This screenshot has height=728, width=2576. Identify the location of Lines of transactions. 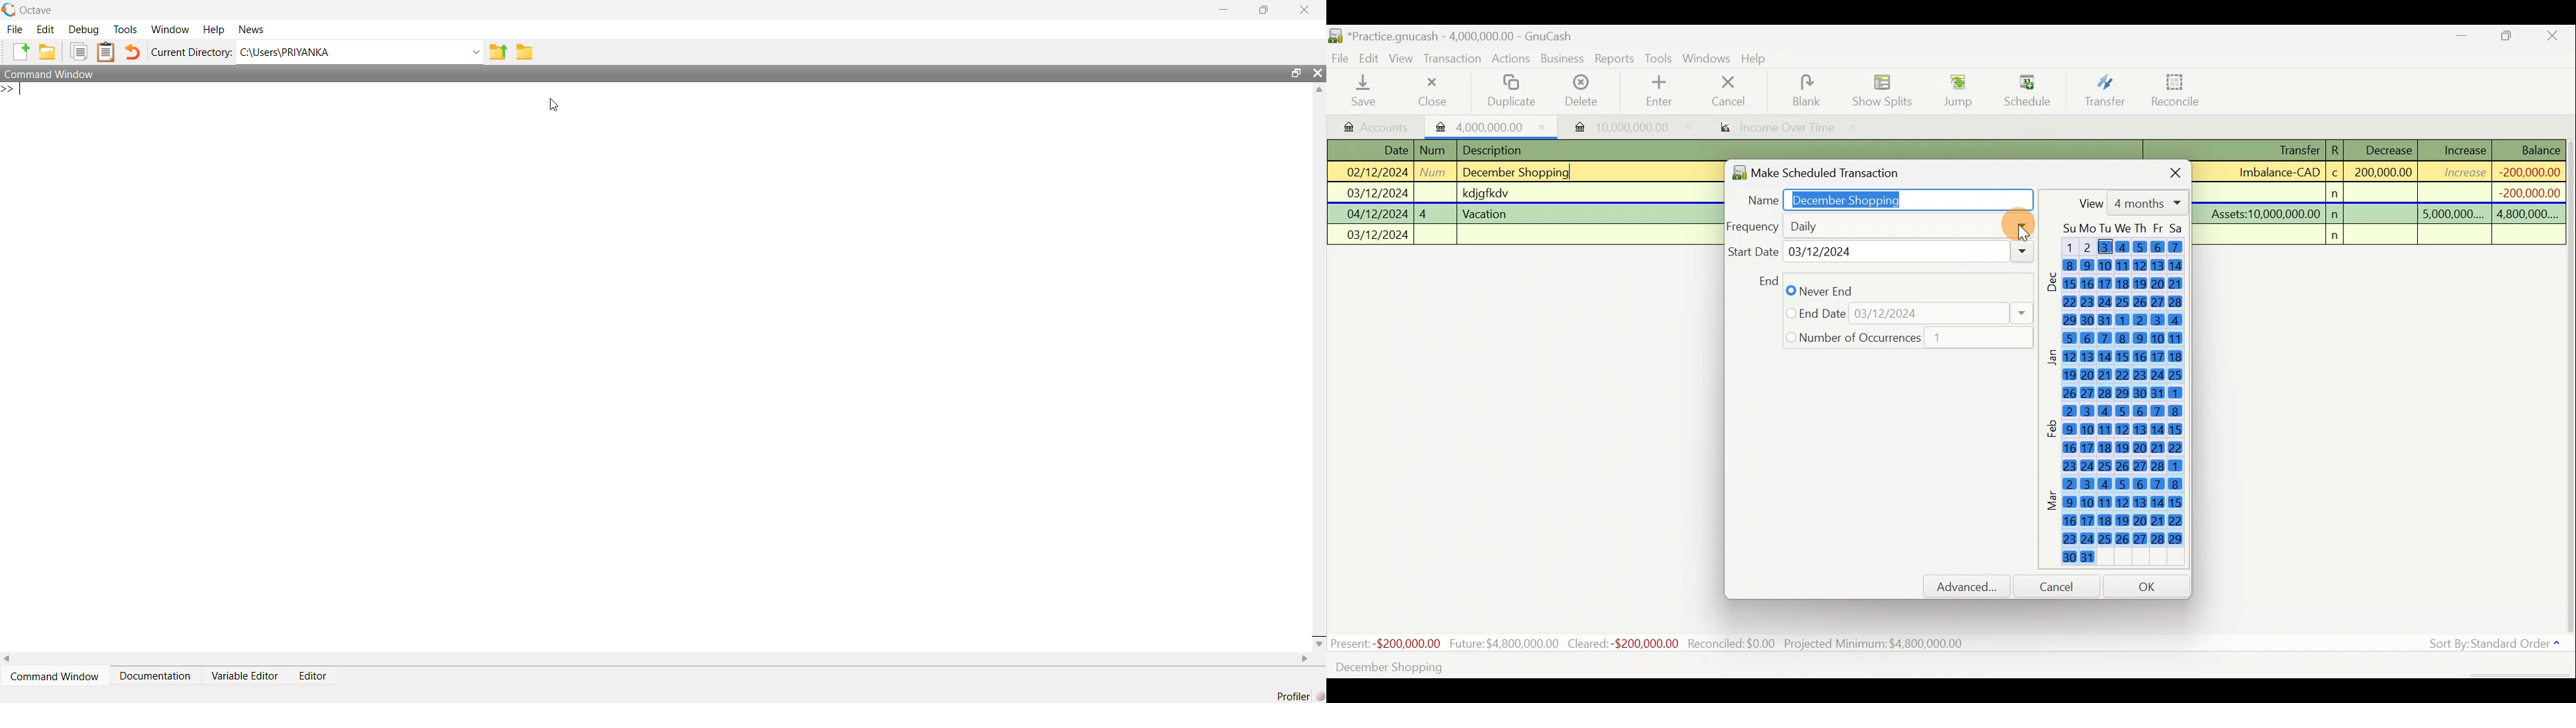
(1487, 195).